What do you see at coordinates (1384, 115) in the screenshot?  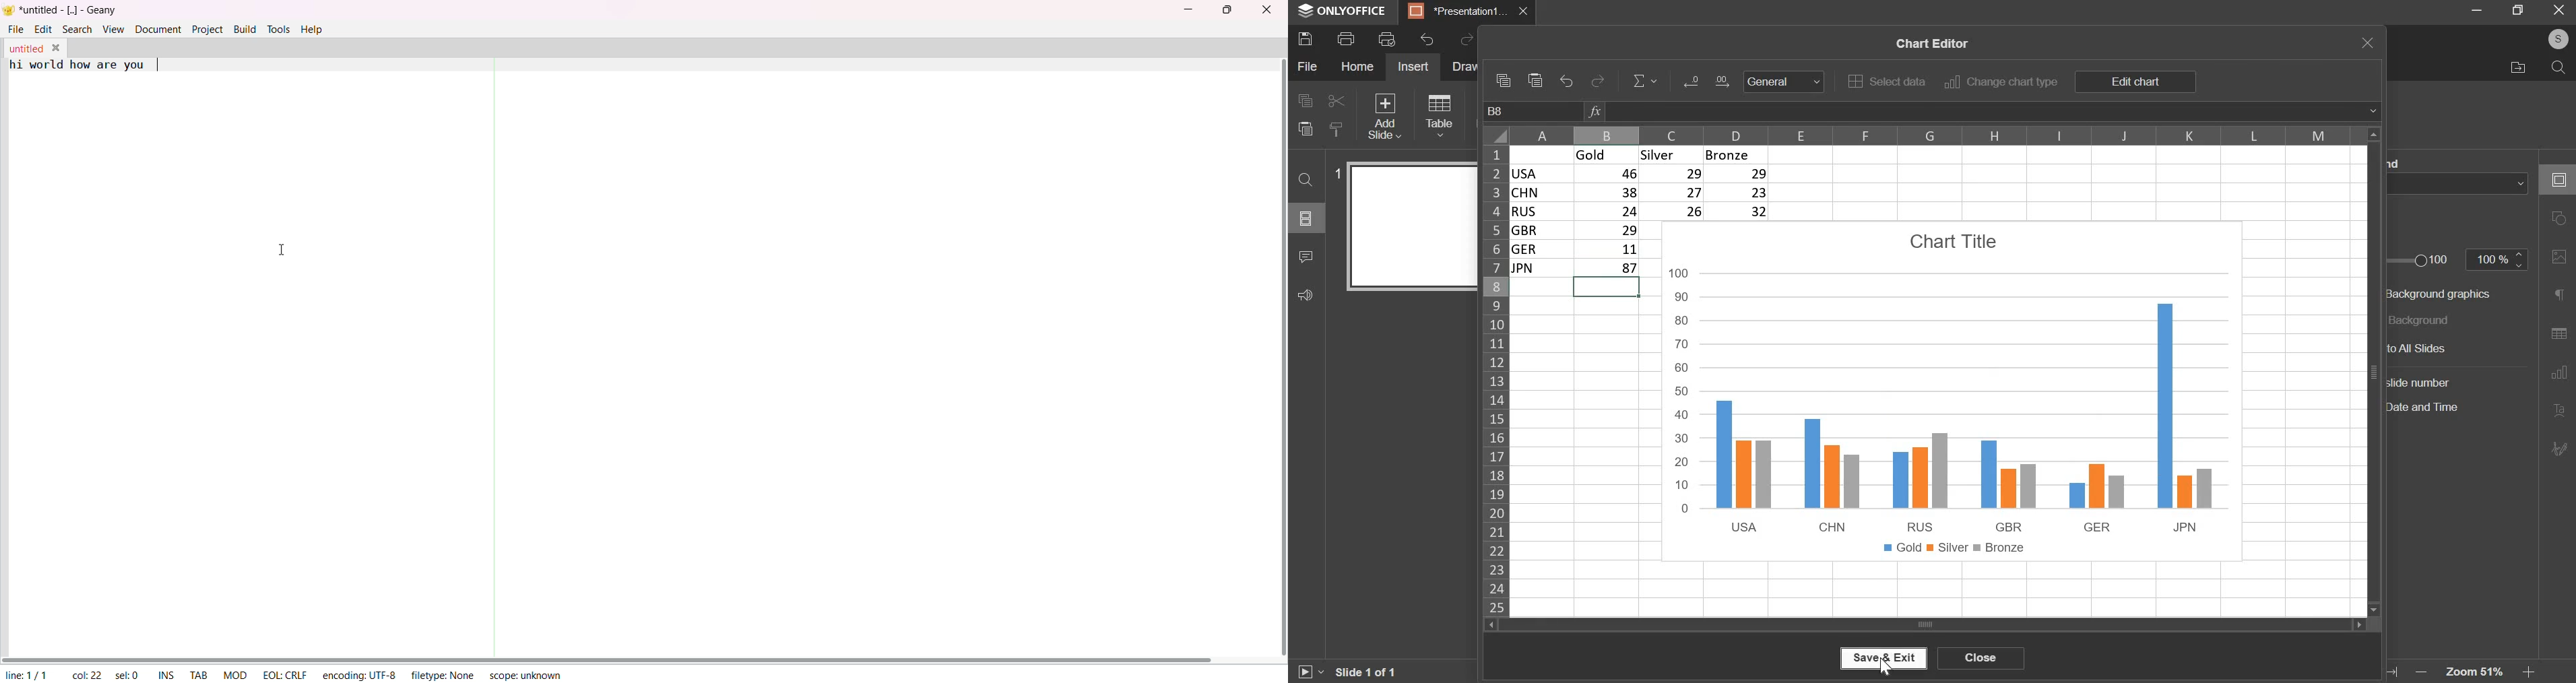 I see `add slide` at bounding box center [1384, 115].